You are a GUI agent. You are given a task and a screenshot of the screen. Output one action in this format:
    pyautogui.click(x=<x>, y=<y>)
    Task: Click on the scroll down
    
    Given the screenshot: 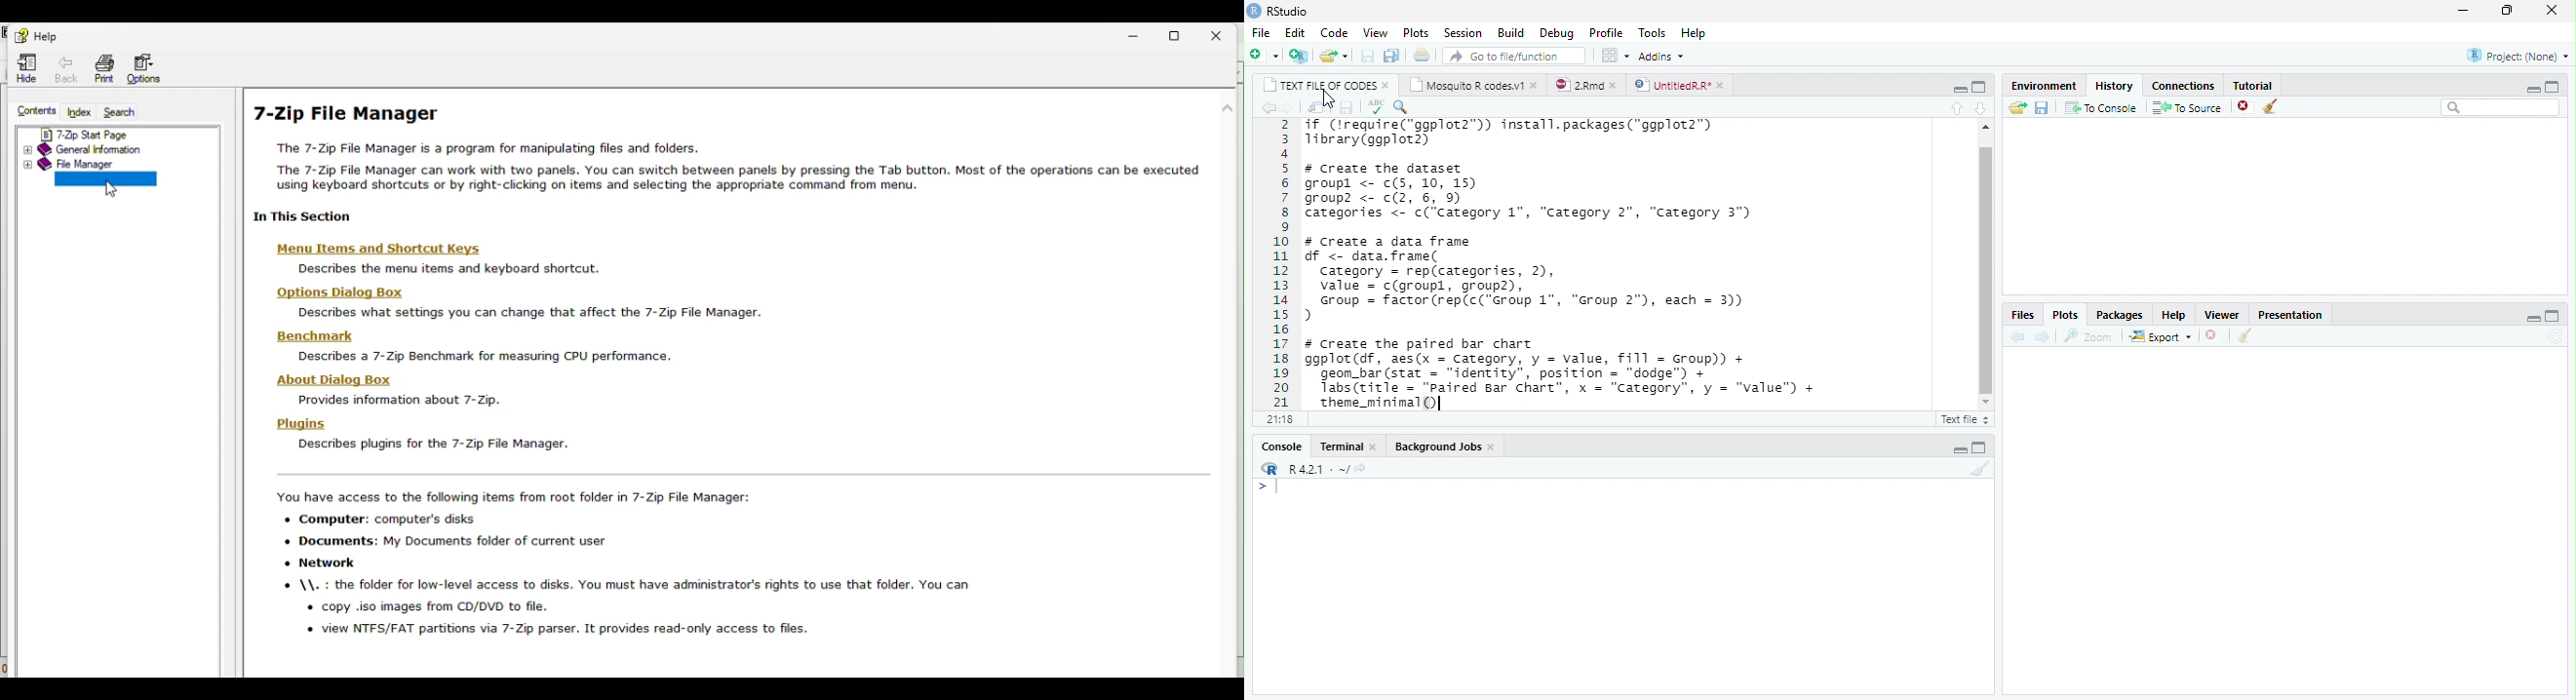 What is the action you would take?
    pyautogui.click(x=1987, y=403)
    